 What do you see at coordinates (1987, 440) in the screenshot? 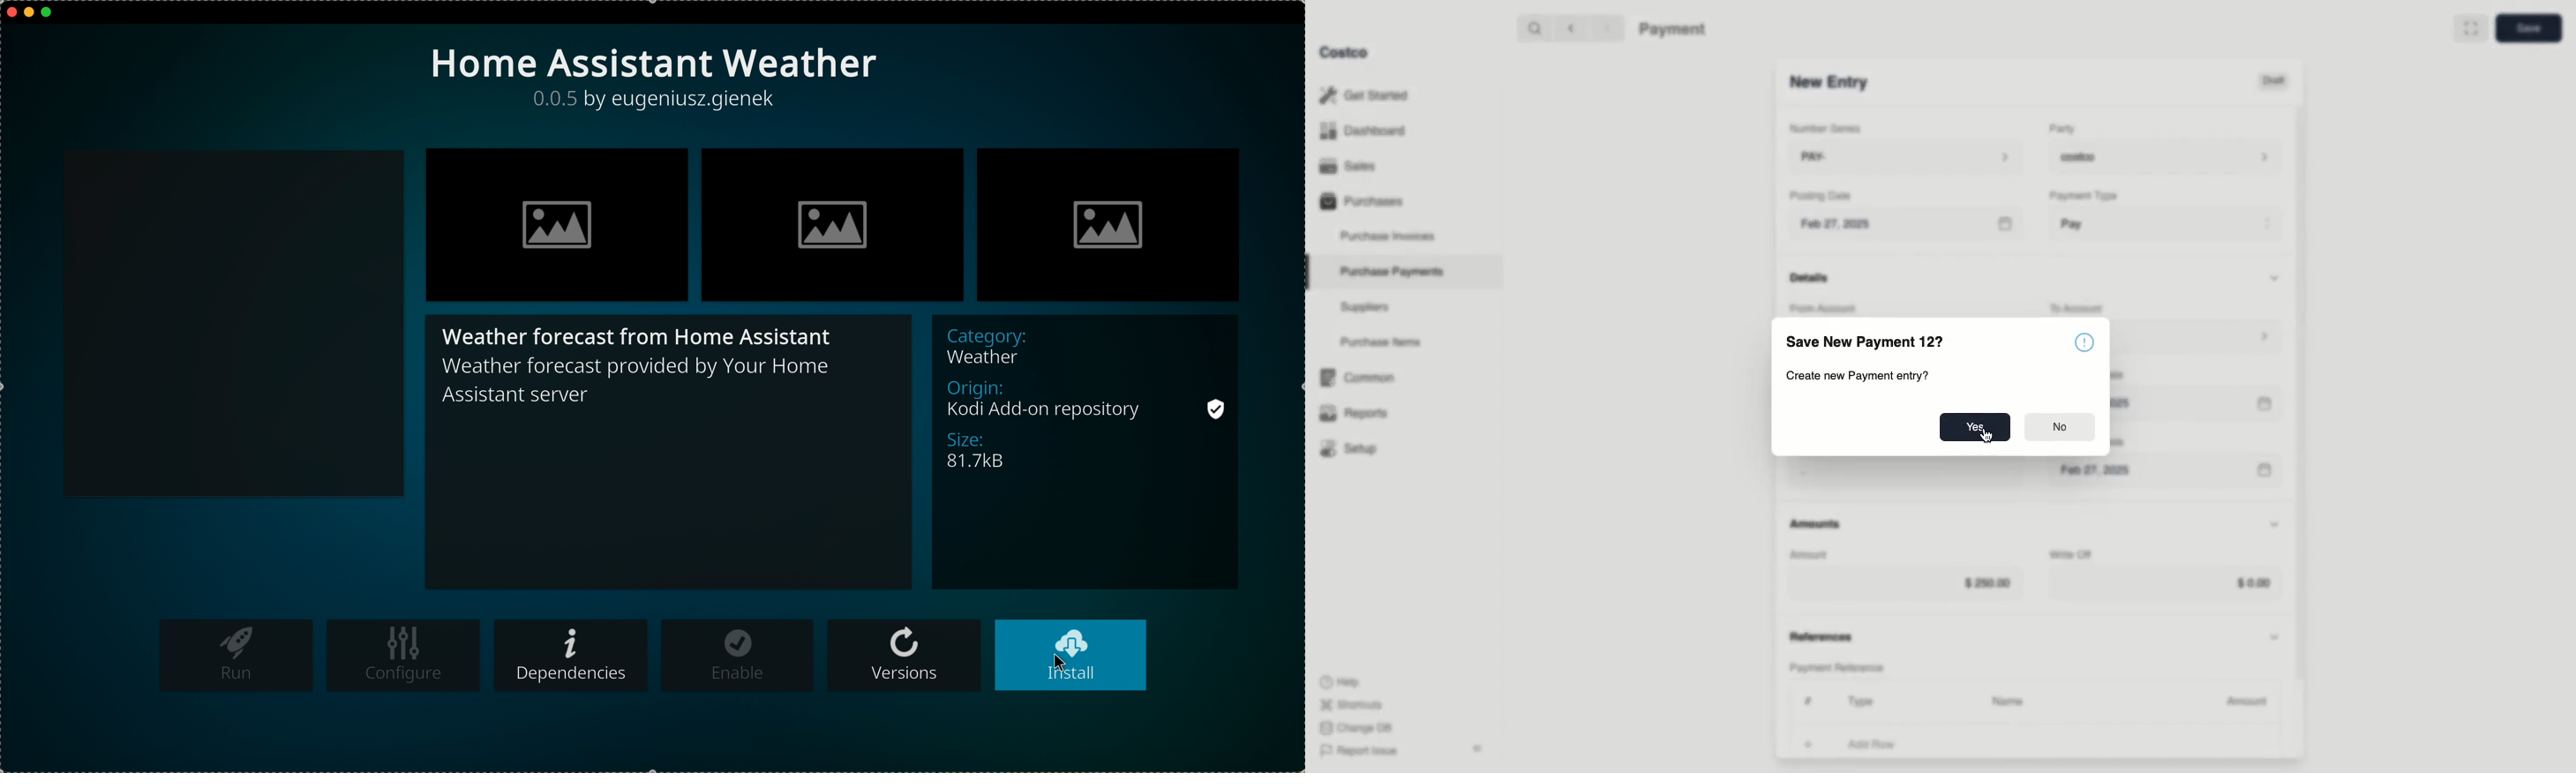
I see `cursor` at bounding box center [1987, 440].